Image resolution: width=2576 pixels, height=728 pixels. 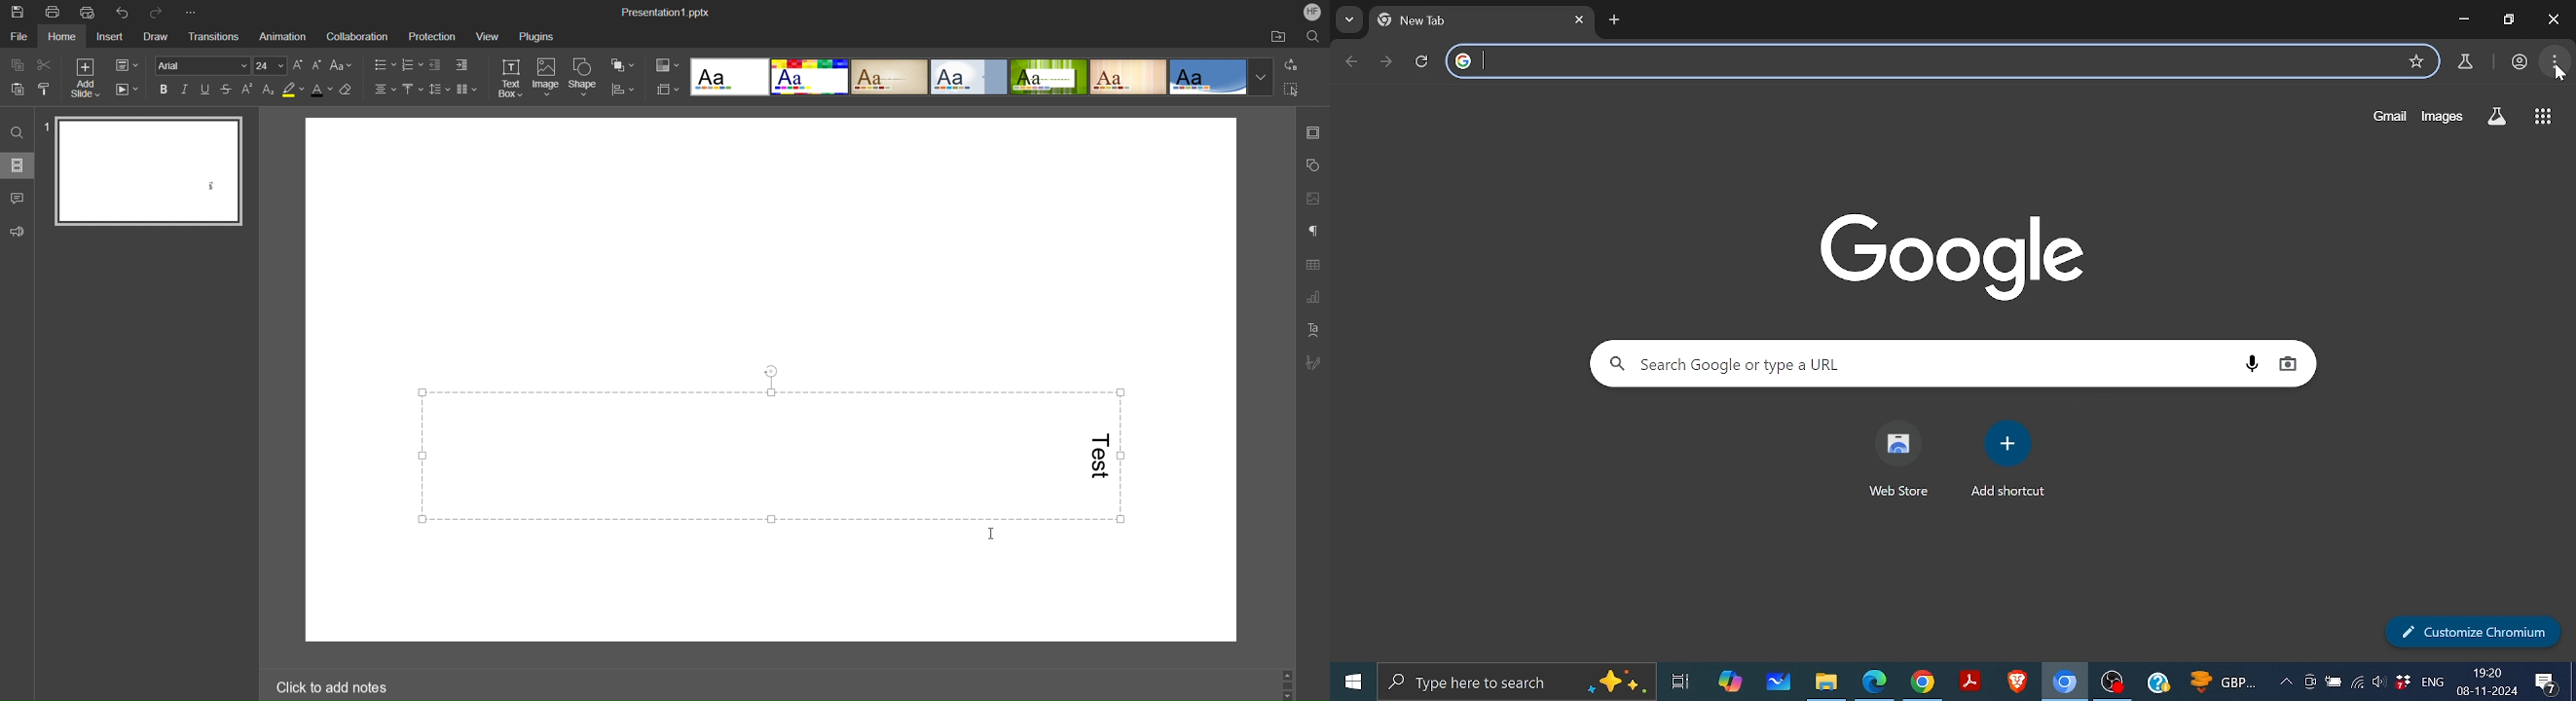 I want to click on 19:20 08-11-2024, so click(x=2489, y=683).